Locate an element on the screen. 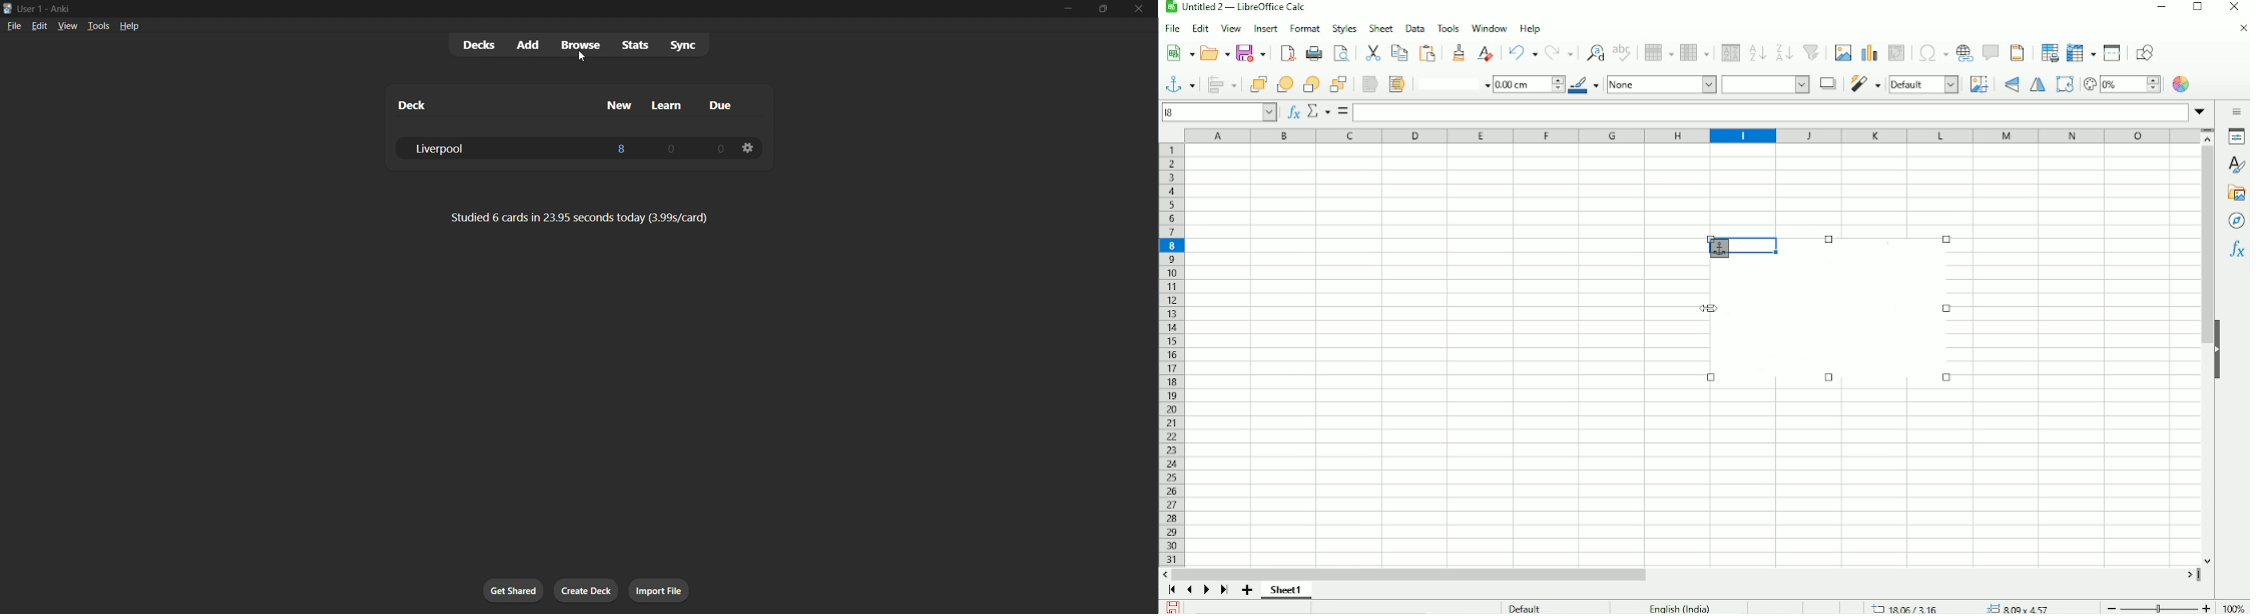 The height and width of the screenshot is (616, 2268). add is located at coordinates (521, 43).